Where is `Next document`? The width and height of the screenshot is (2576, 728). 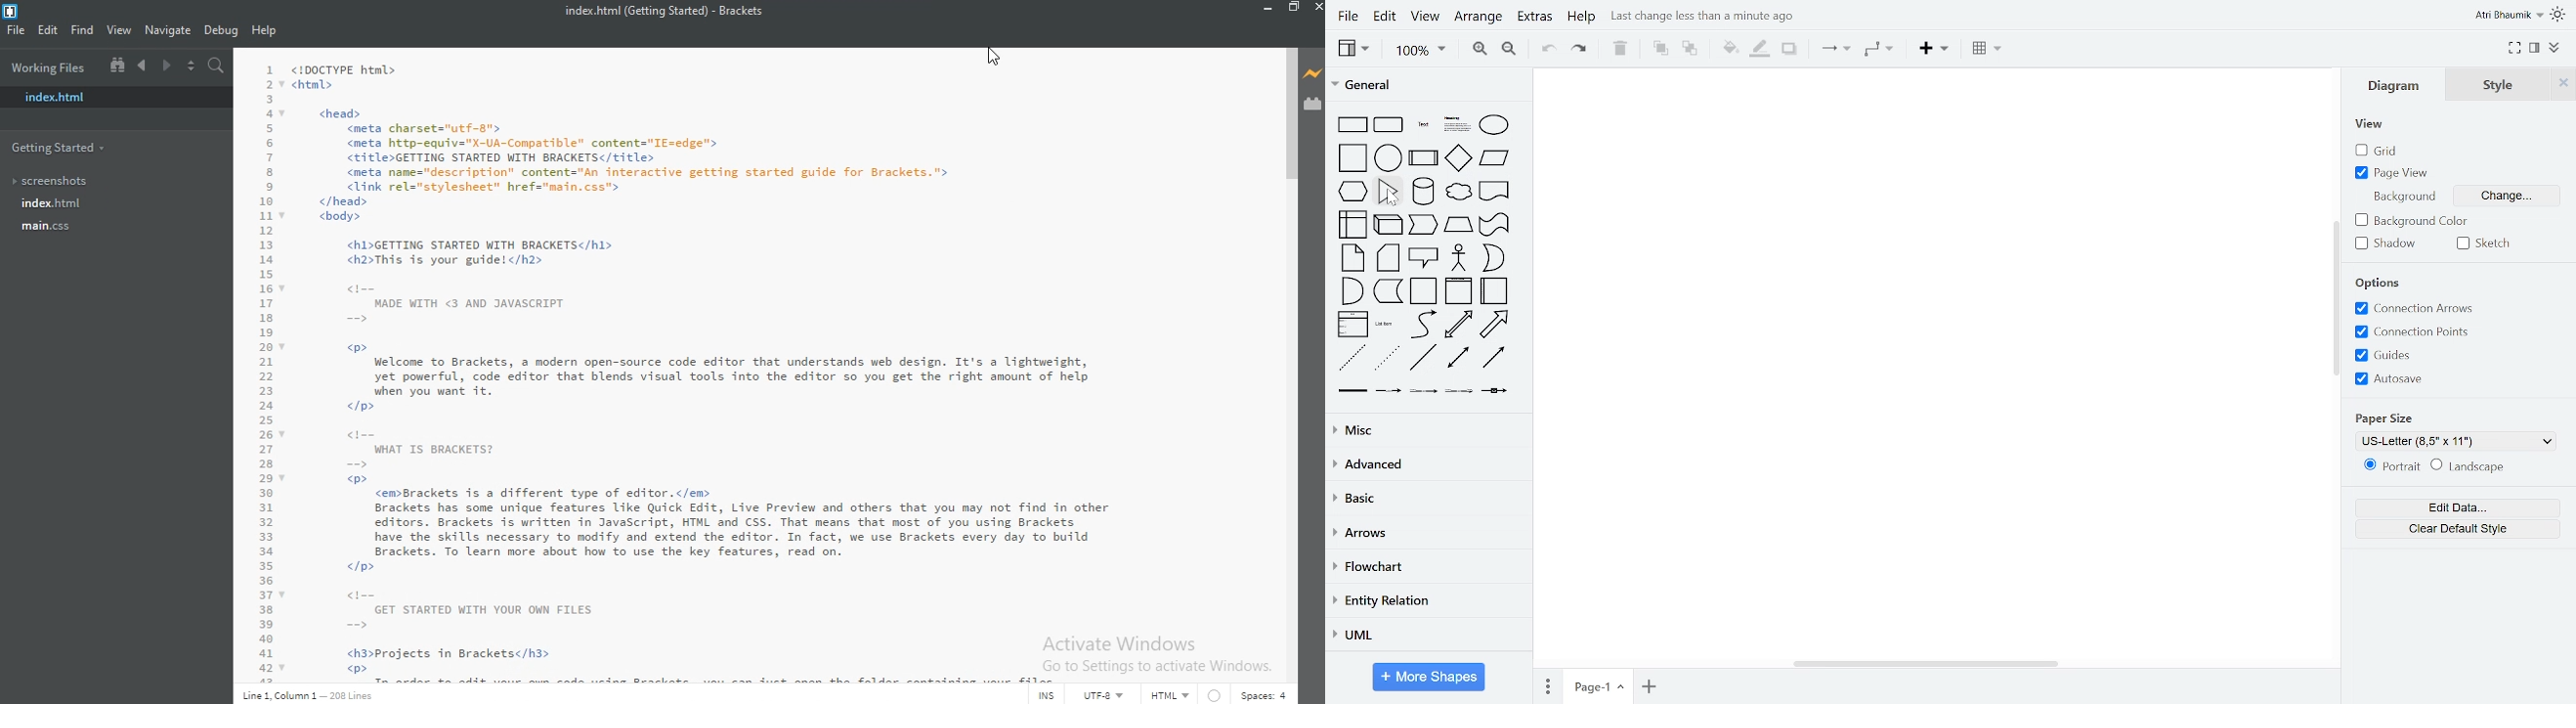 Next document is located at coordinates (166, 67).